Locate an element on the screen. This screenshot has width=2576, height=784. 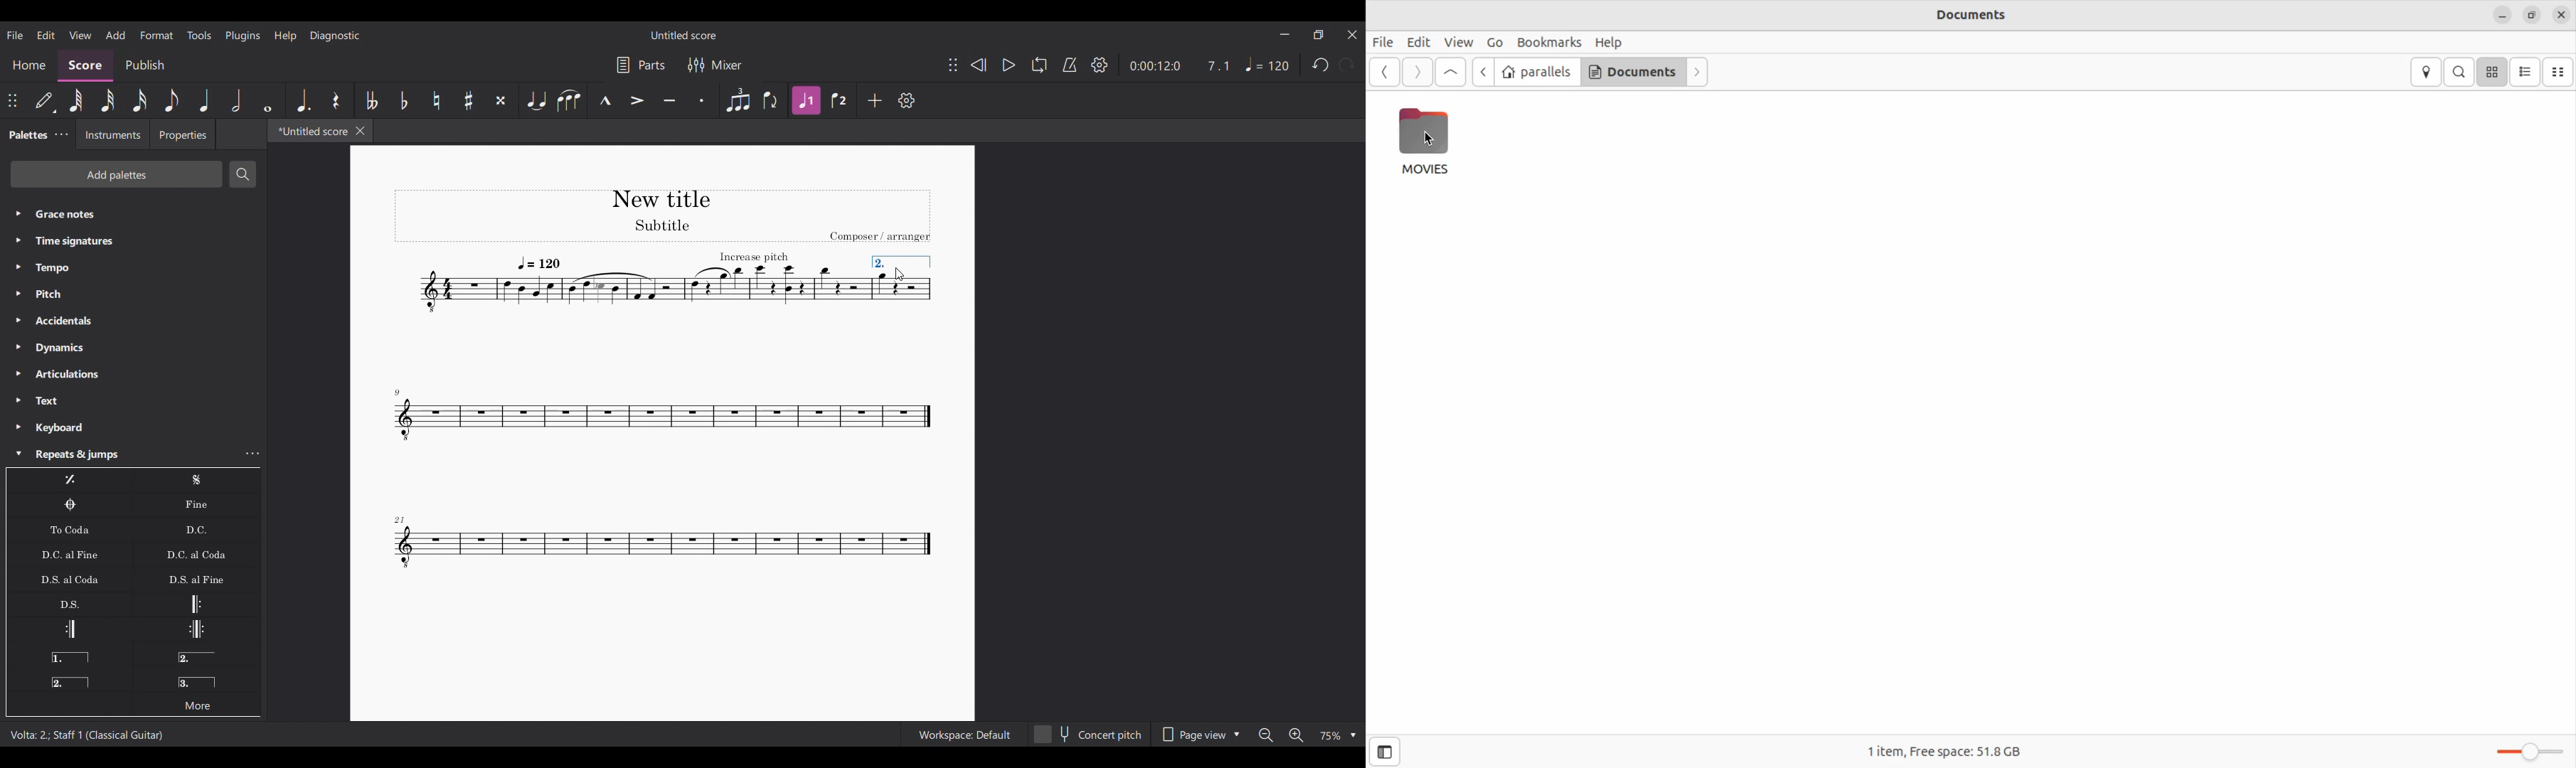
Voice 1, highlighted due to current selection on score is located at coordinates (807, 100).